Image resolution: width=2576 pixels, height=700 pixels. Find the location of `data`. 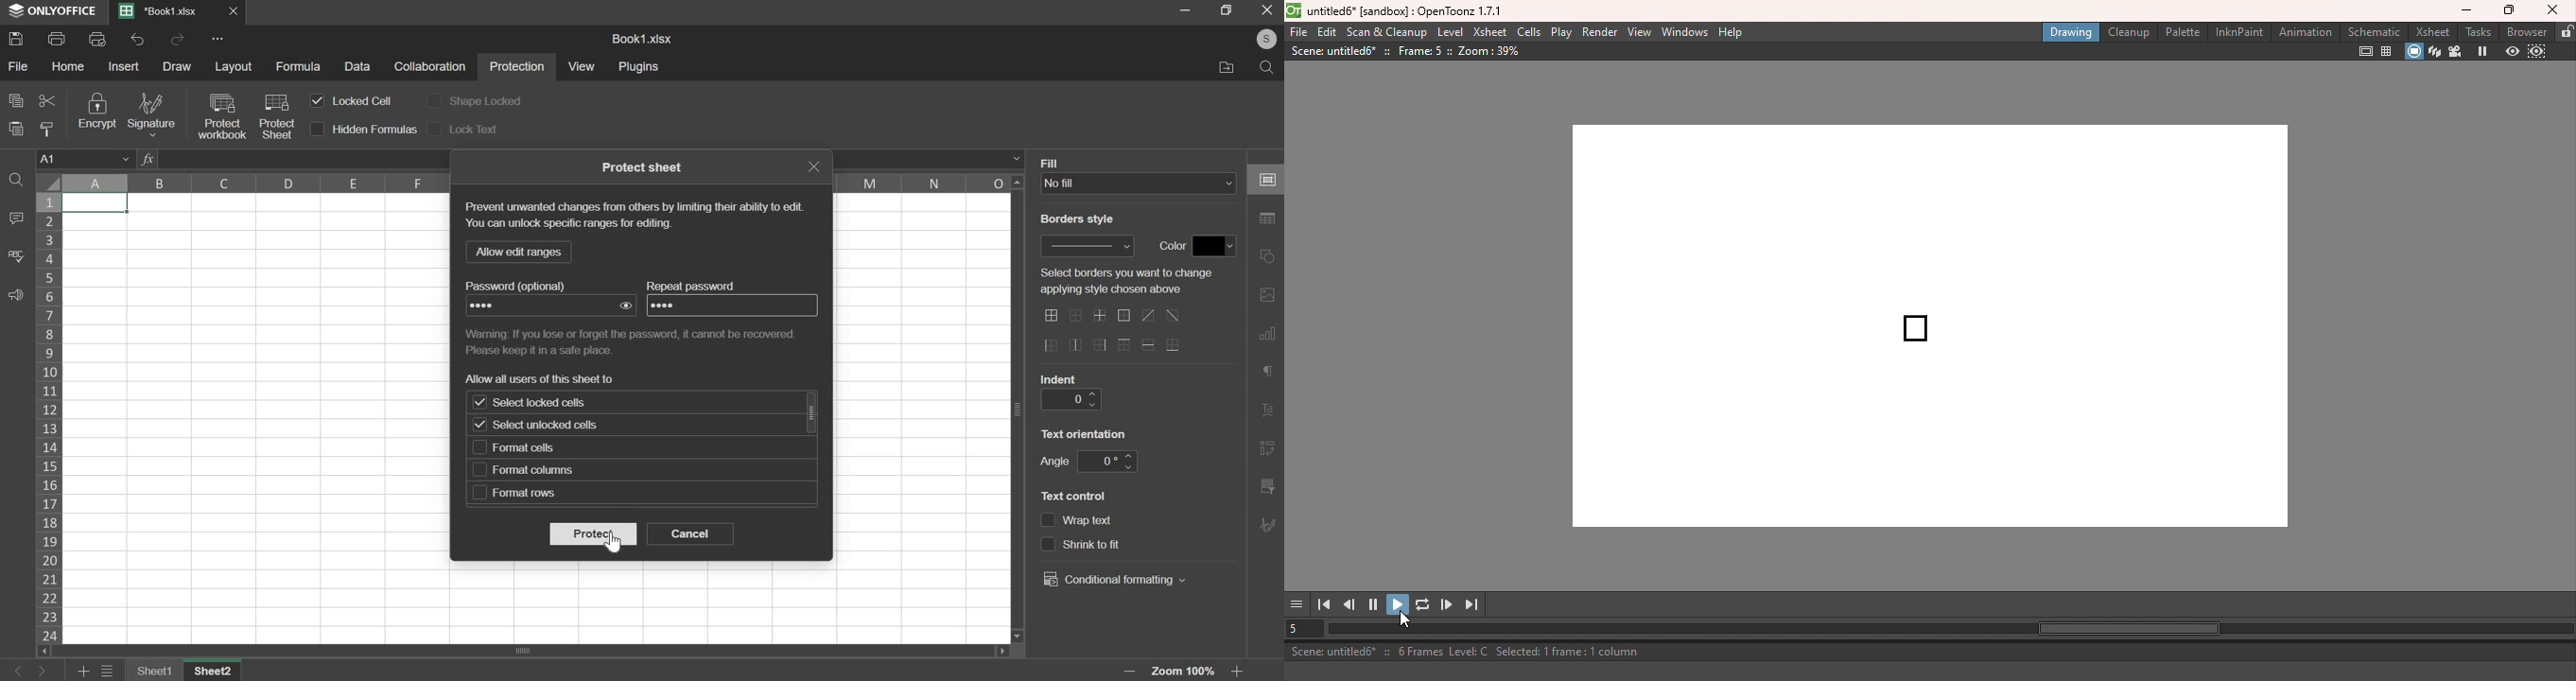

data is located at coordinates (359, 67).